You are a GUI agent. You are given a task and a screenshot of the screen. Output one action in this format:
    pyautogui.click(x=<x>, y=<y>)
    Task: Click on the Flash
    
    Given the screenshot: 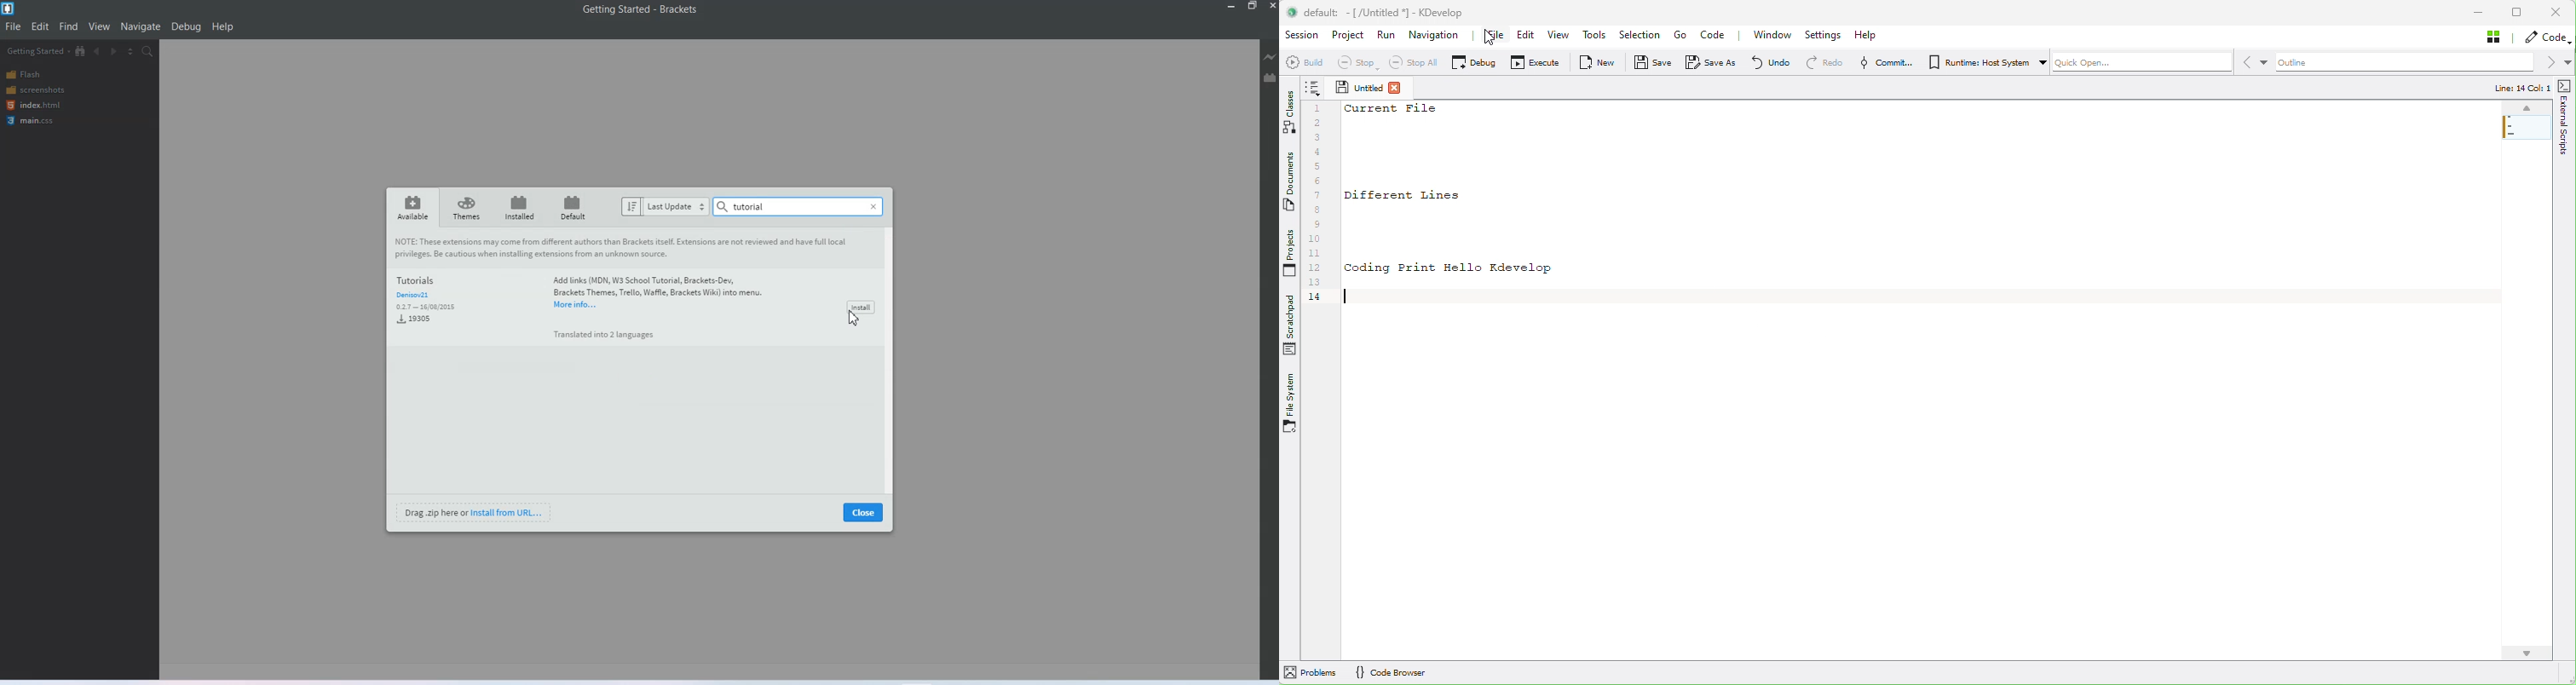 What is the action you would take?
    pyautogui.click(x=37, y=75)
    